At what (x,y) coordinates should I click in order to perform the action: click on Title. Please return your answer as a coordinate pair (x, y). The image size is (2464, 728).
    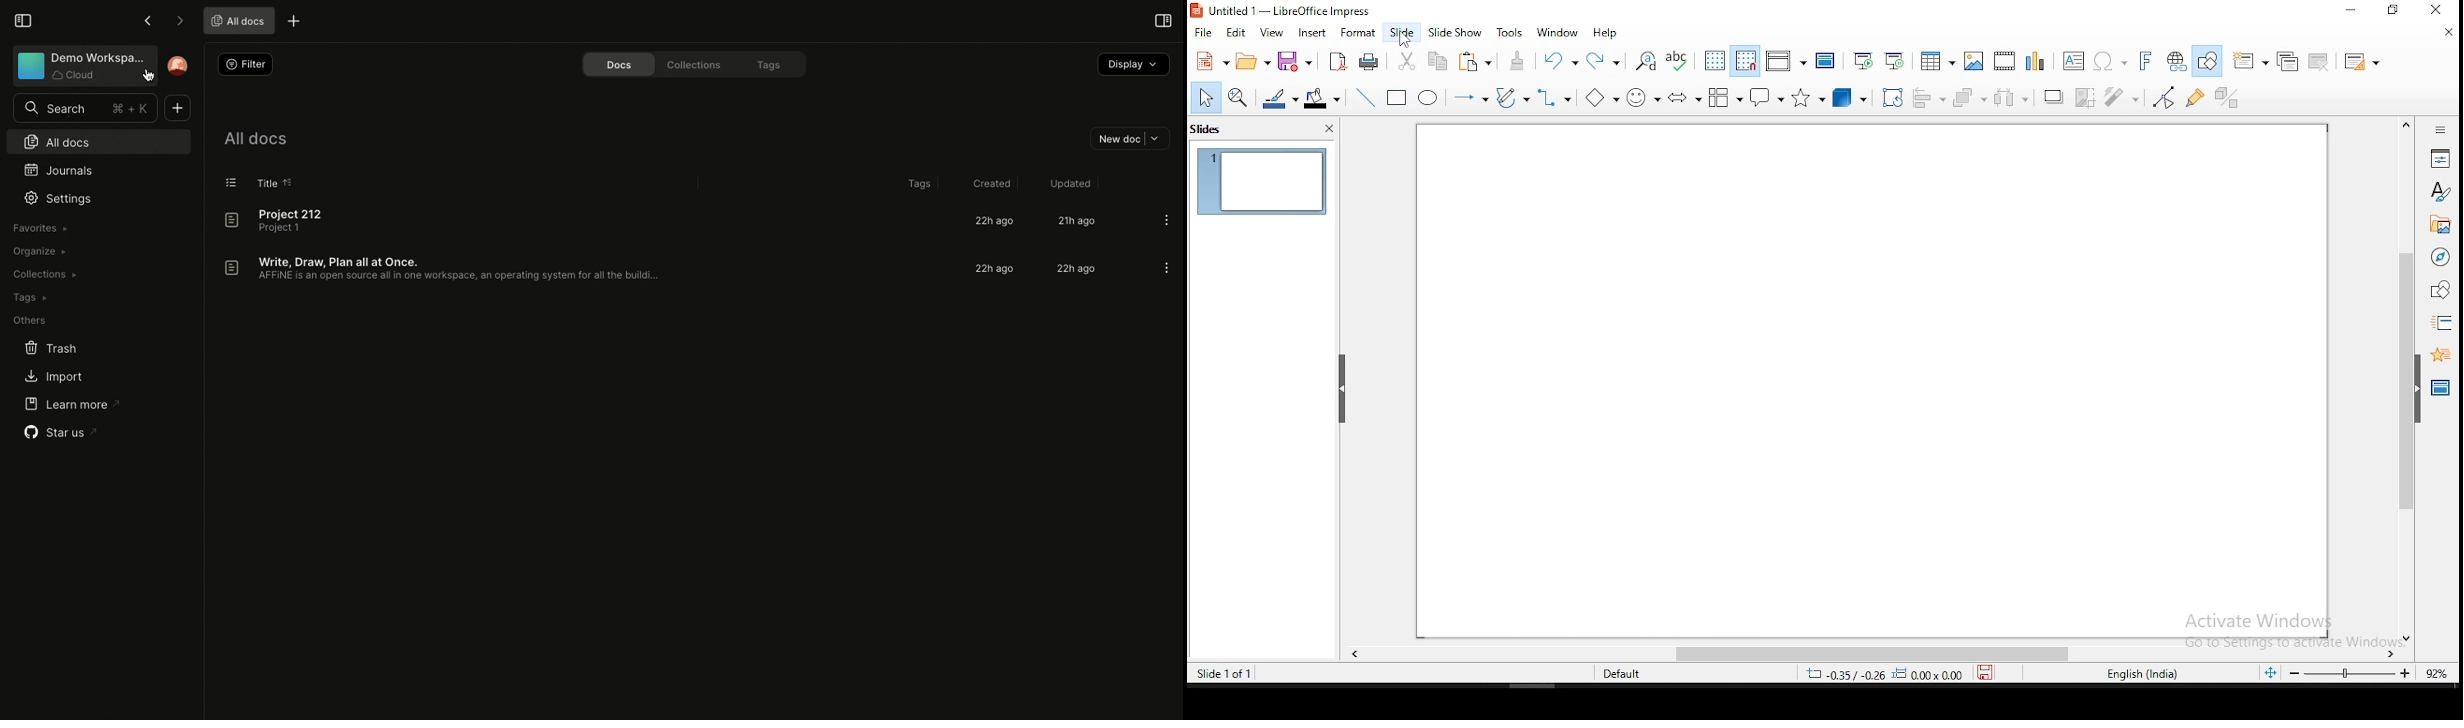
    Looking at the image, I should click on (266, 182).